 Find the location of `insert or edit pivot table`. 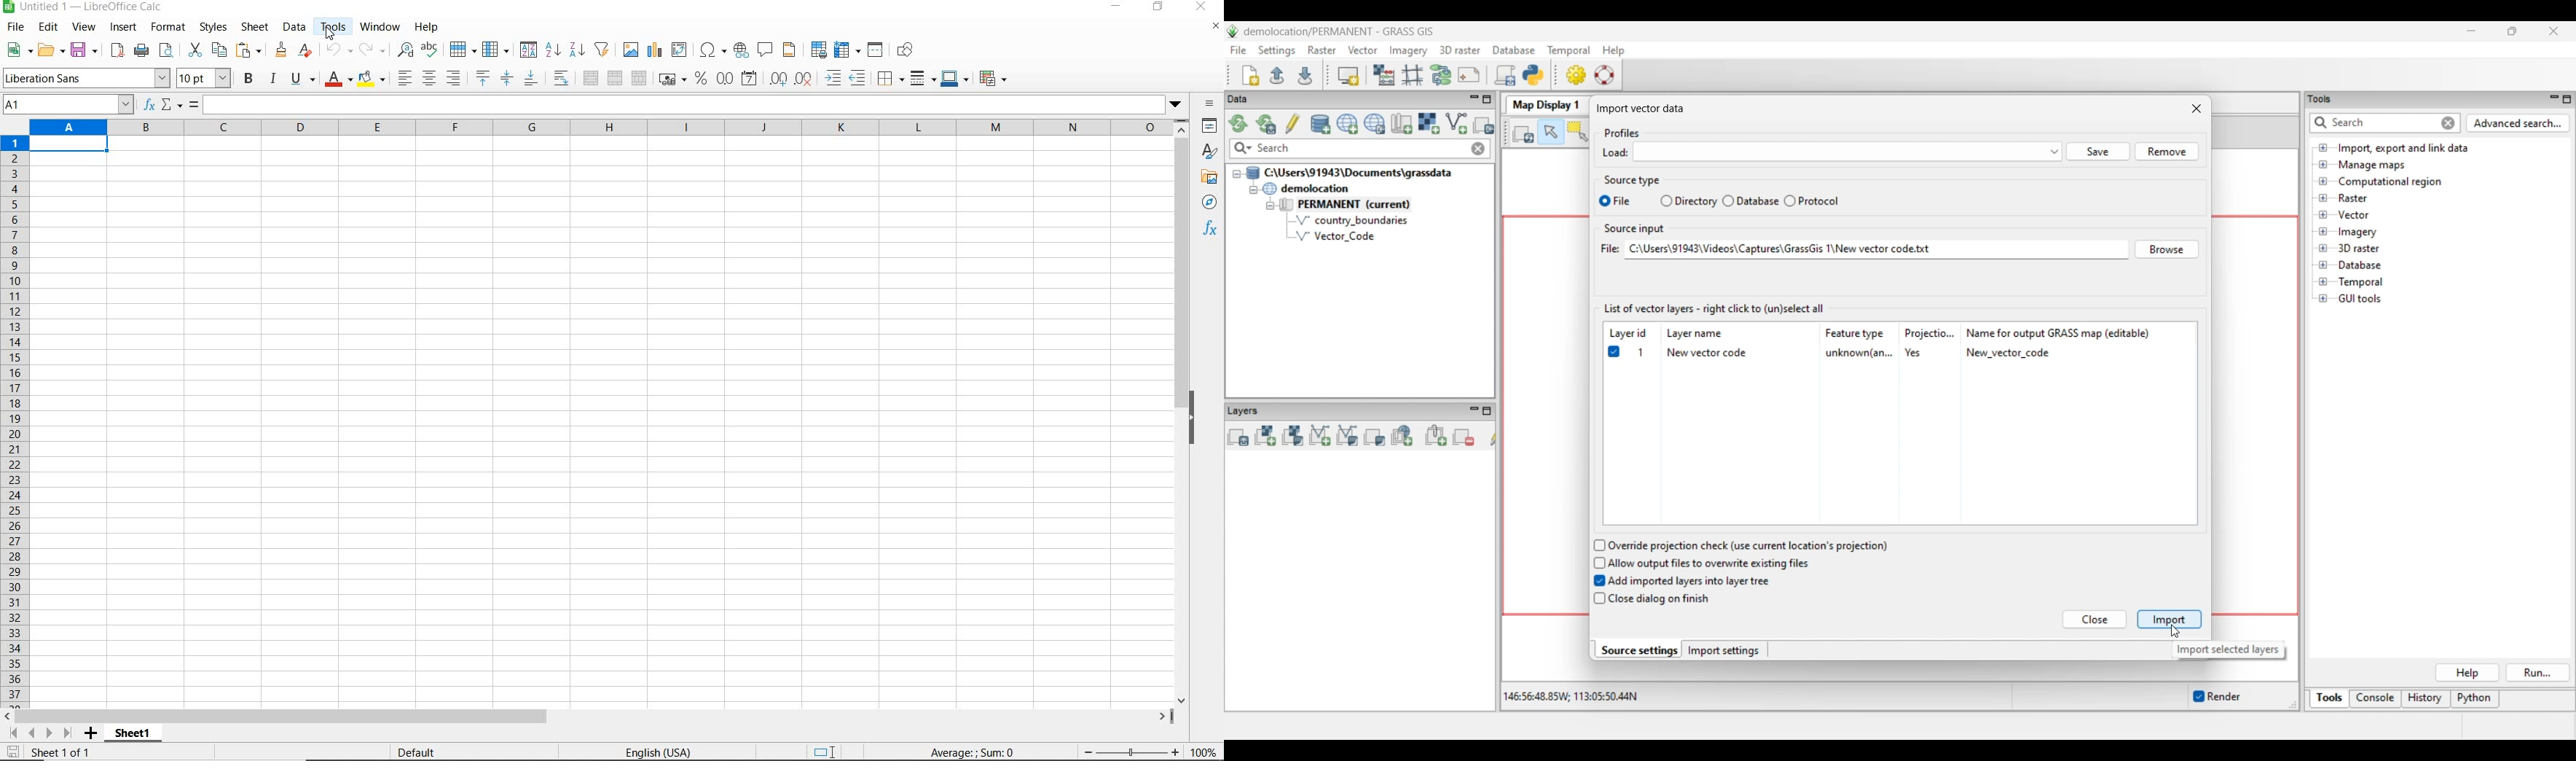

insert or edit pivot table is located at coordinates (681, 50).